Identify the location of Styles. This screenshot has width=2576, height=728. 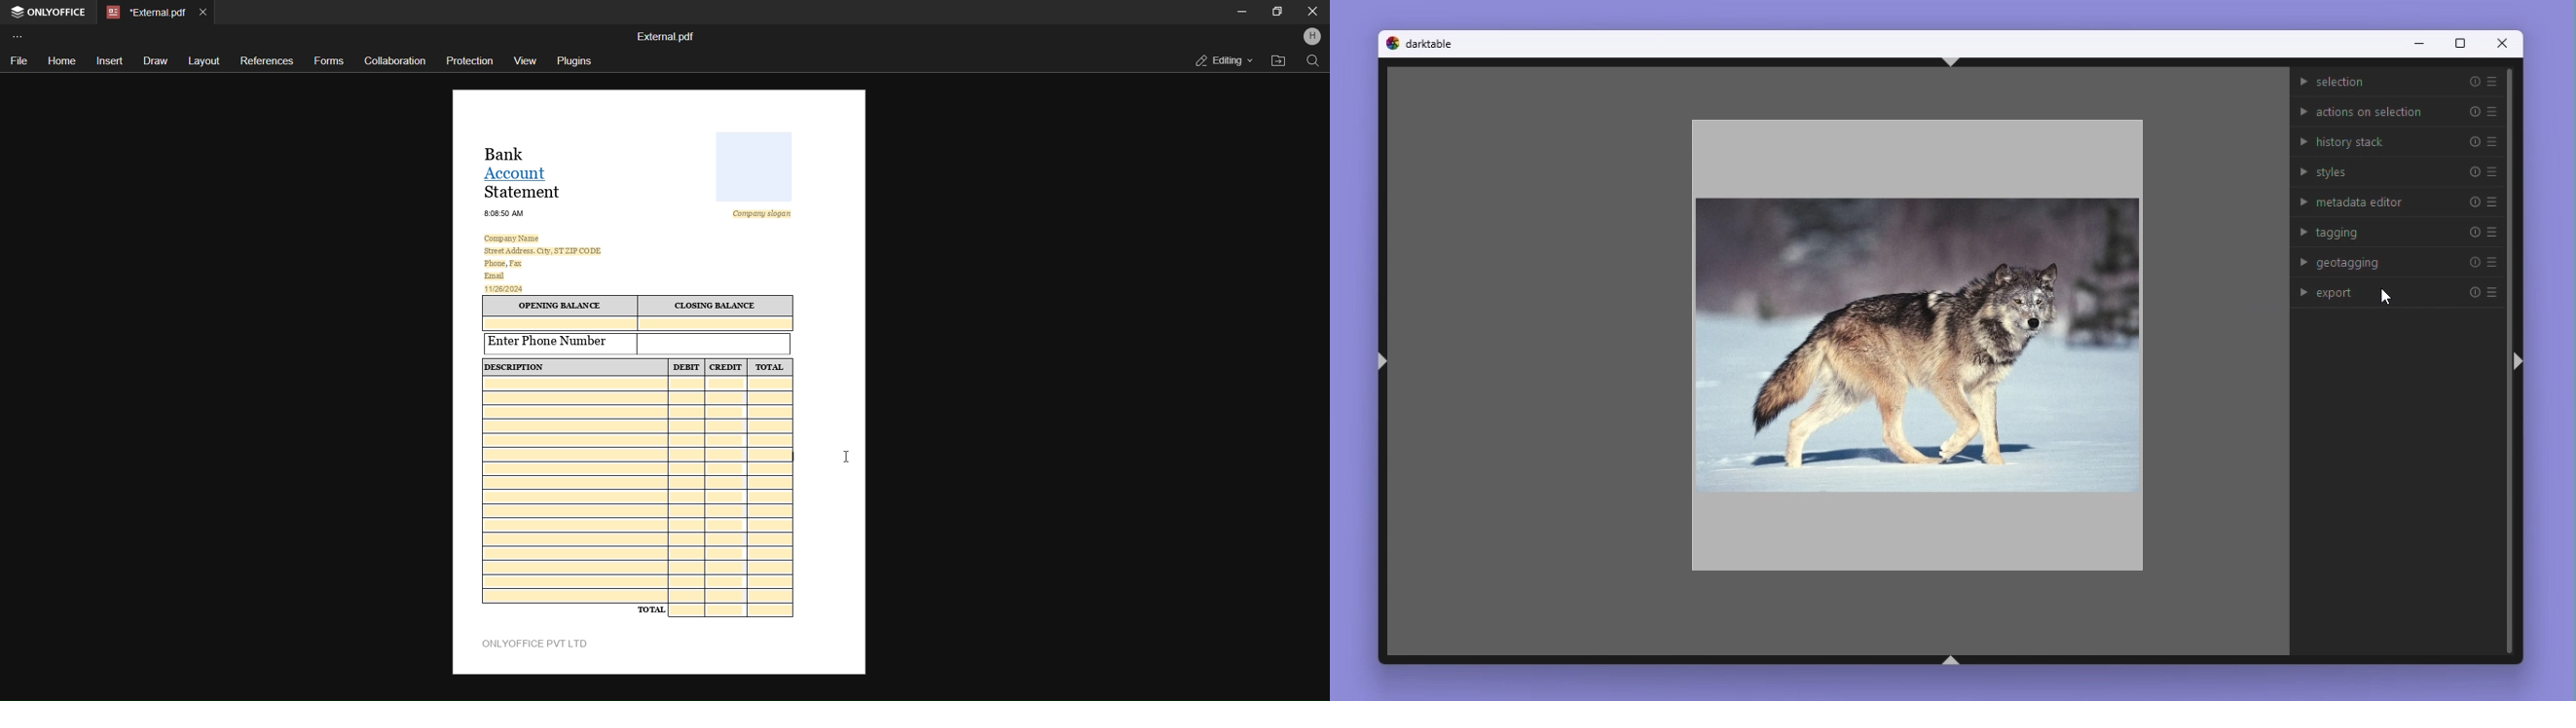
(2397, 171).